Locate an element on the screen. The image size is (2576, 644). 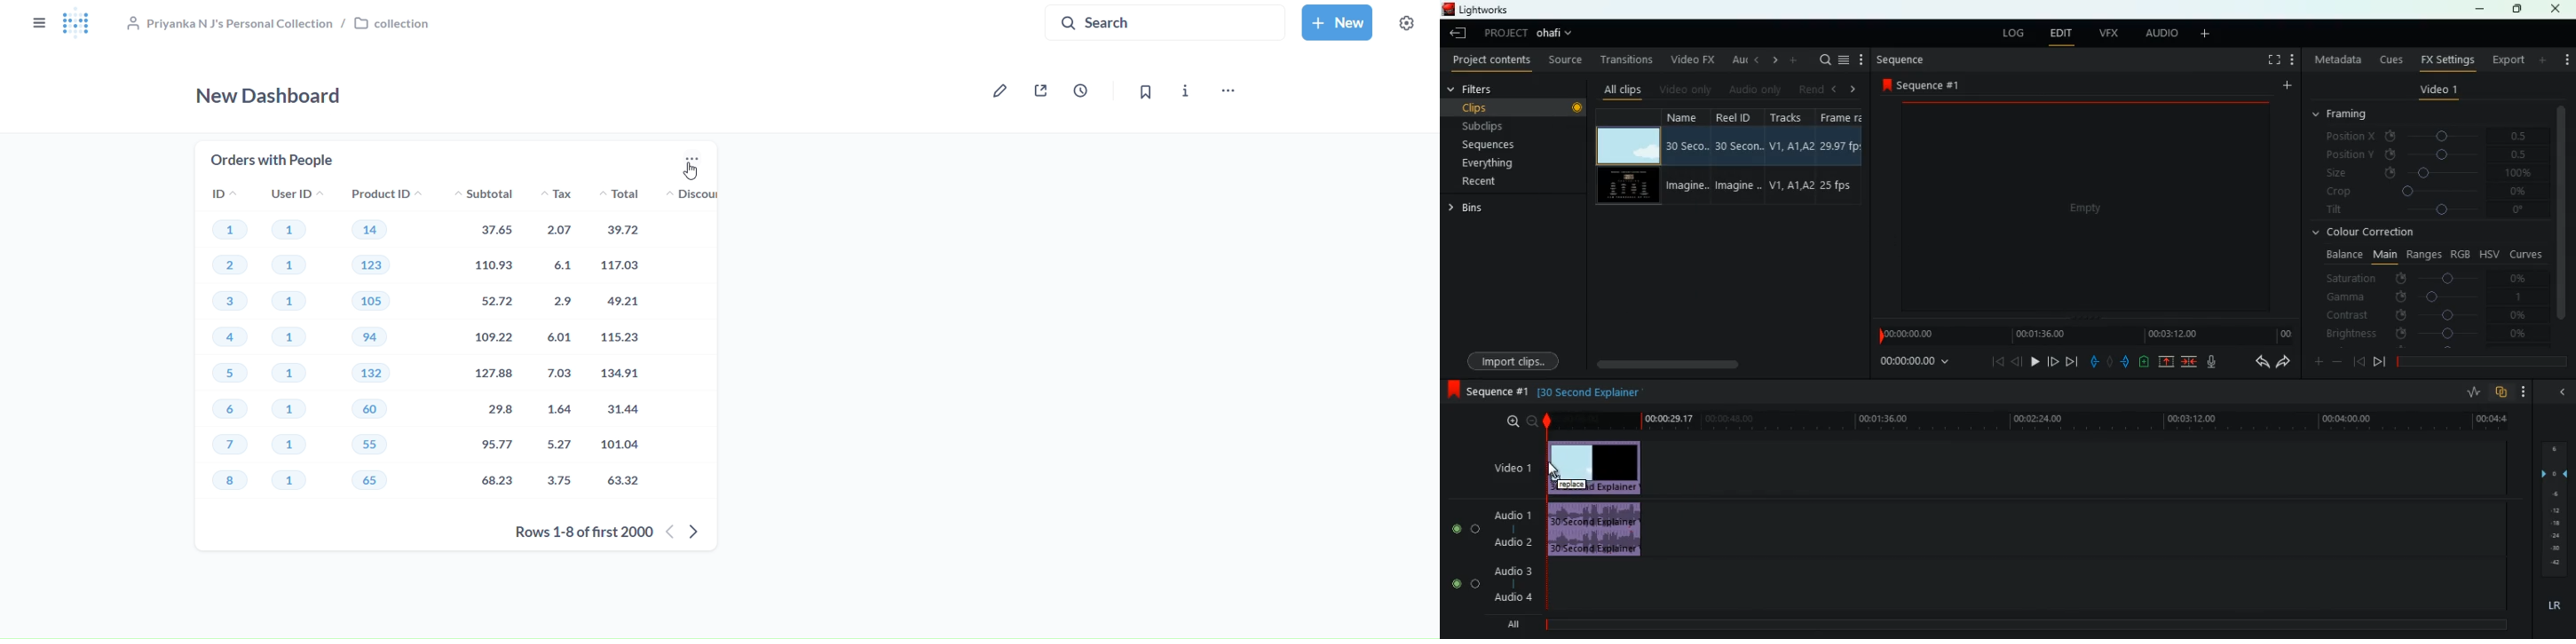
beggining is located at coordinates (1992, 361).